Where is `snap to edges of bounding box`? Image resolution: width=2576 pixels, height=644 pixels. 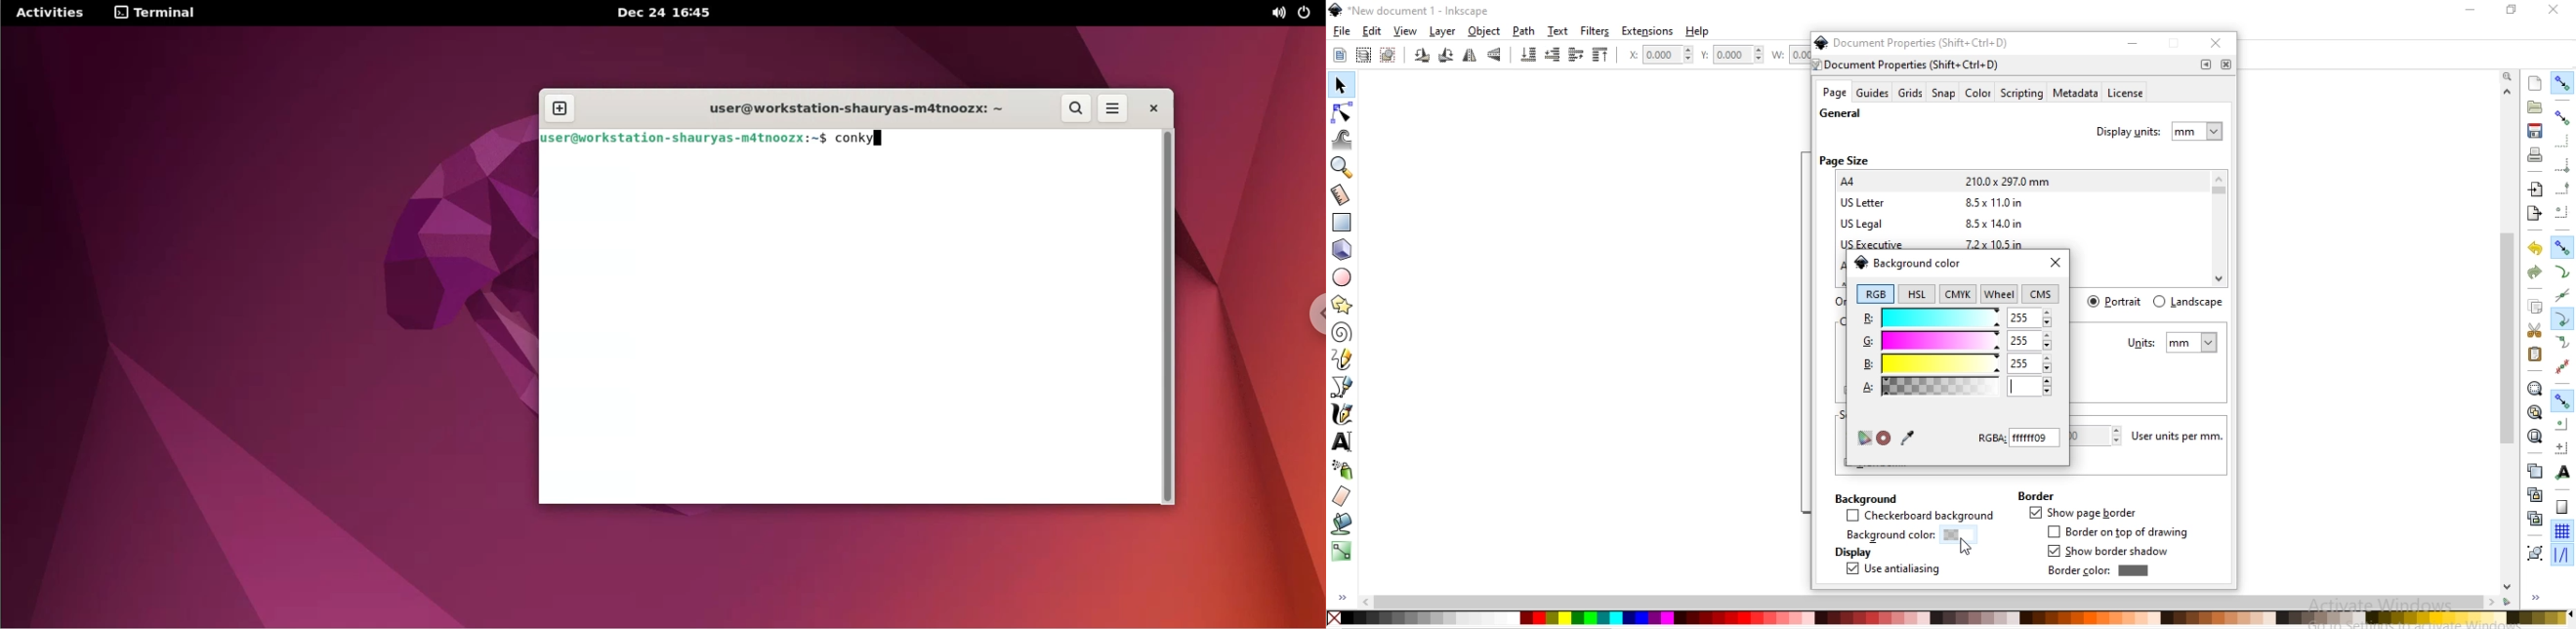 snap to edges of bounding box is located at coordinates (2563, 141).